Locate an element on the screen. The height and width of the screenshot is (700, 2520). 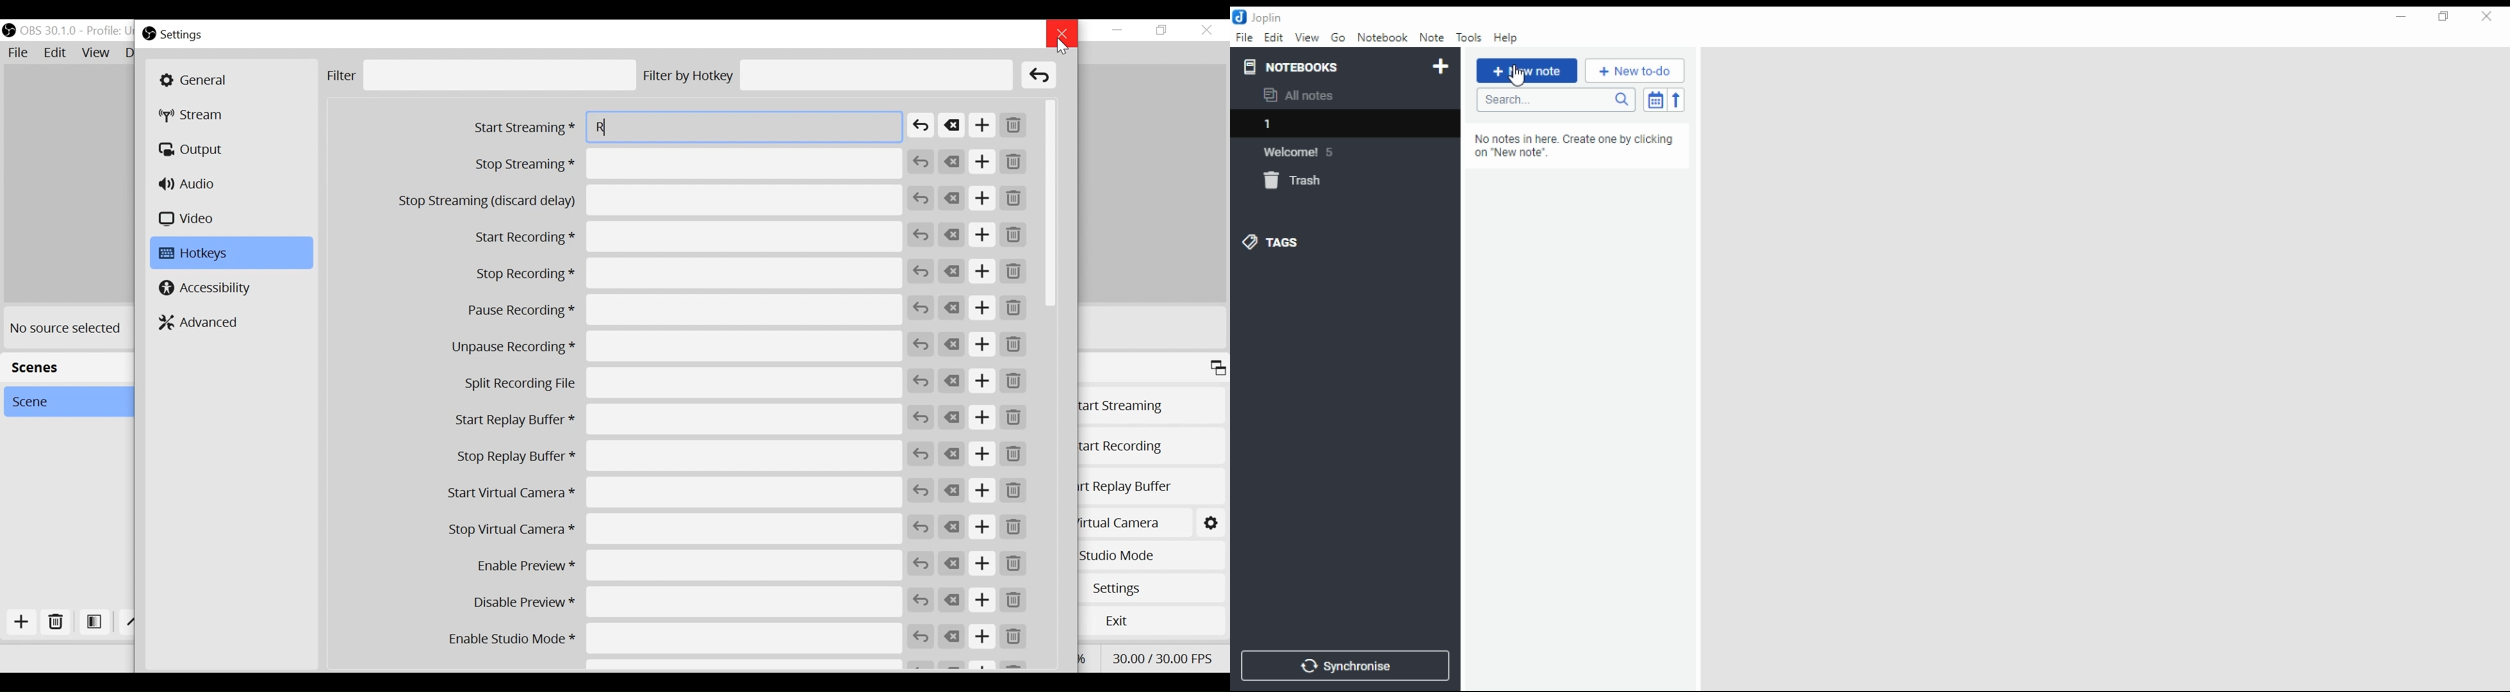
Studio Mode is located at coordinates (1151, 556).